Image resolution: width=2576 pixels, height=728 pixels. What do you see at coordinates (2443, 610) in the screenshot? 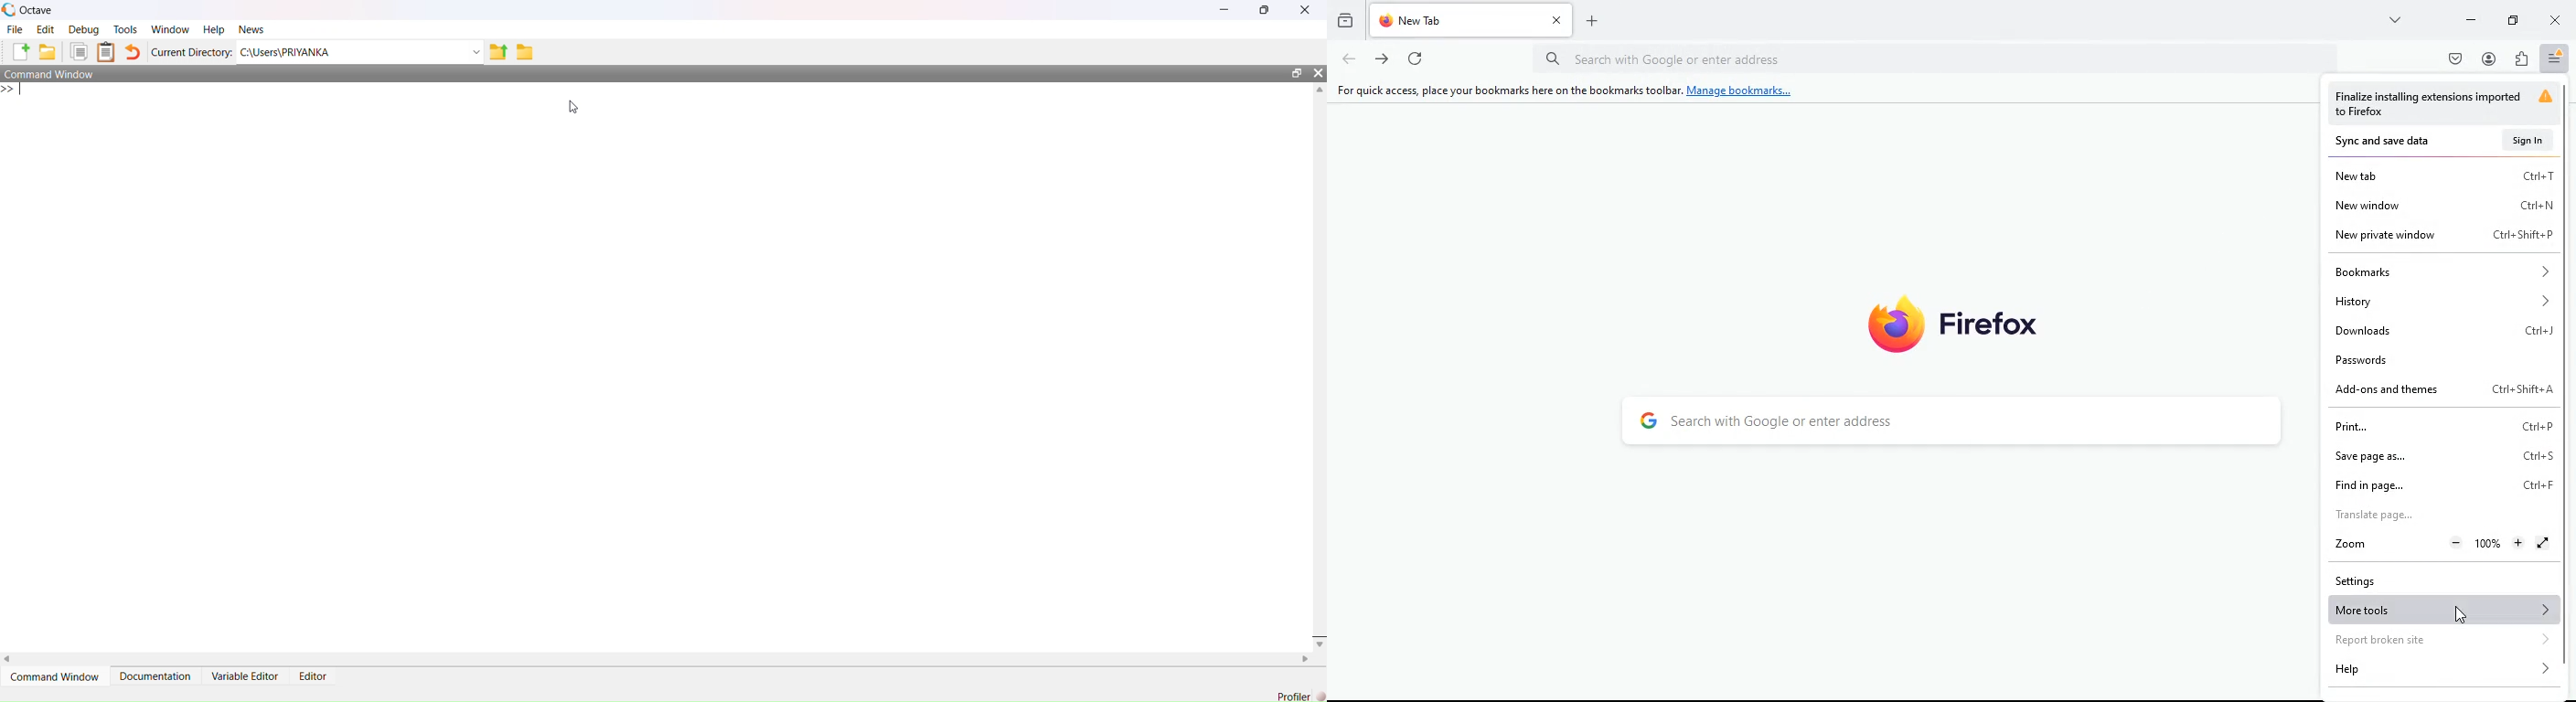
I see `more tools` at bounding box center [2443, 610].